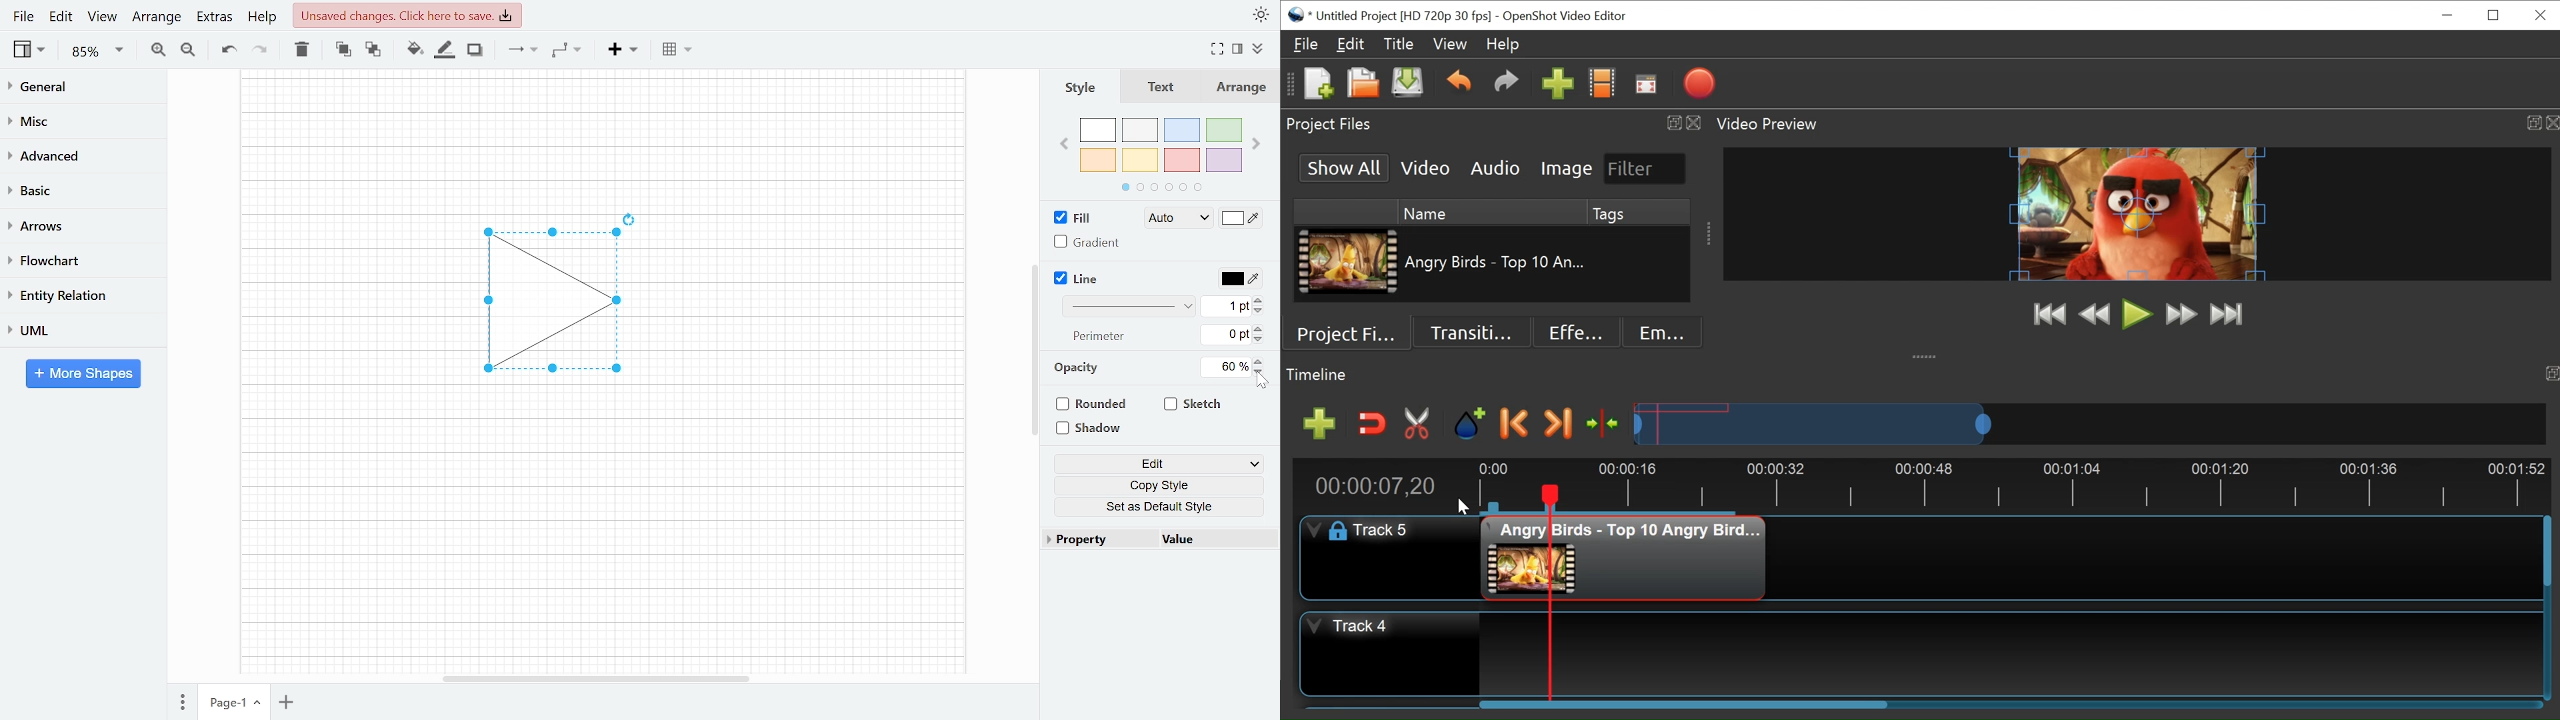  Describe the element at coordinates (1223, 366) in the screenshot. I see `Current Opacity` at that location.